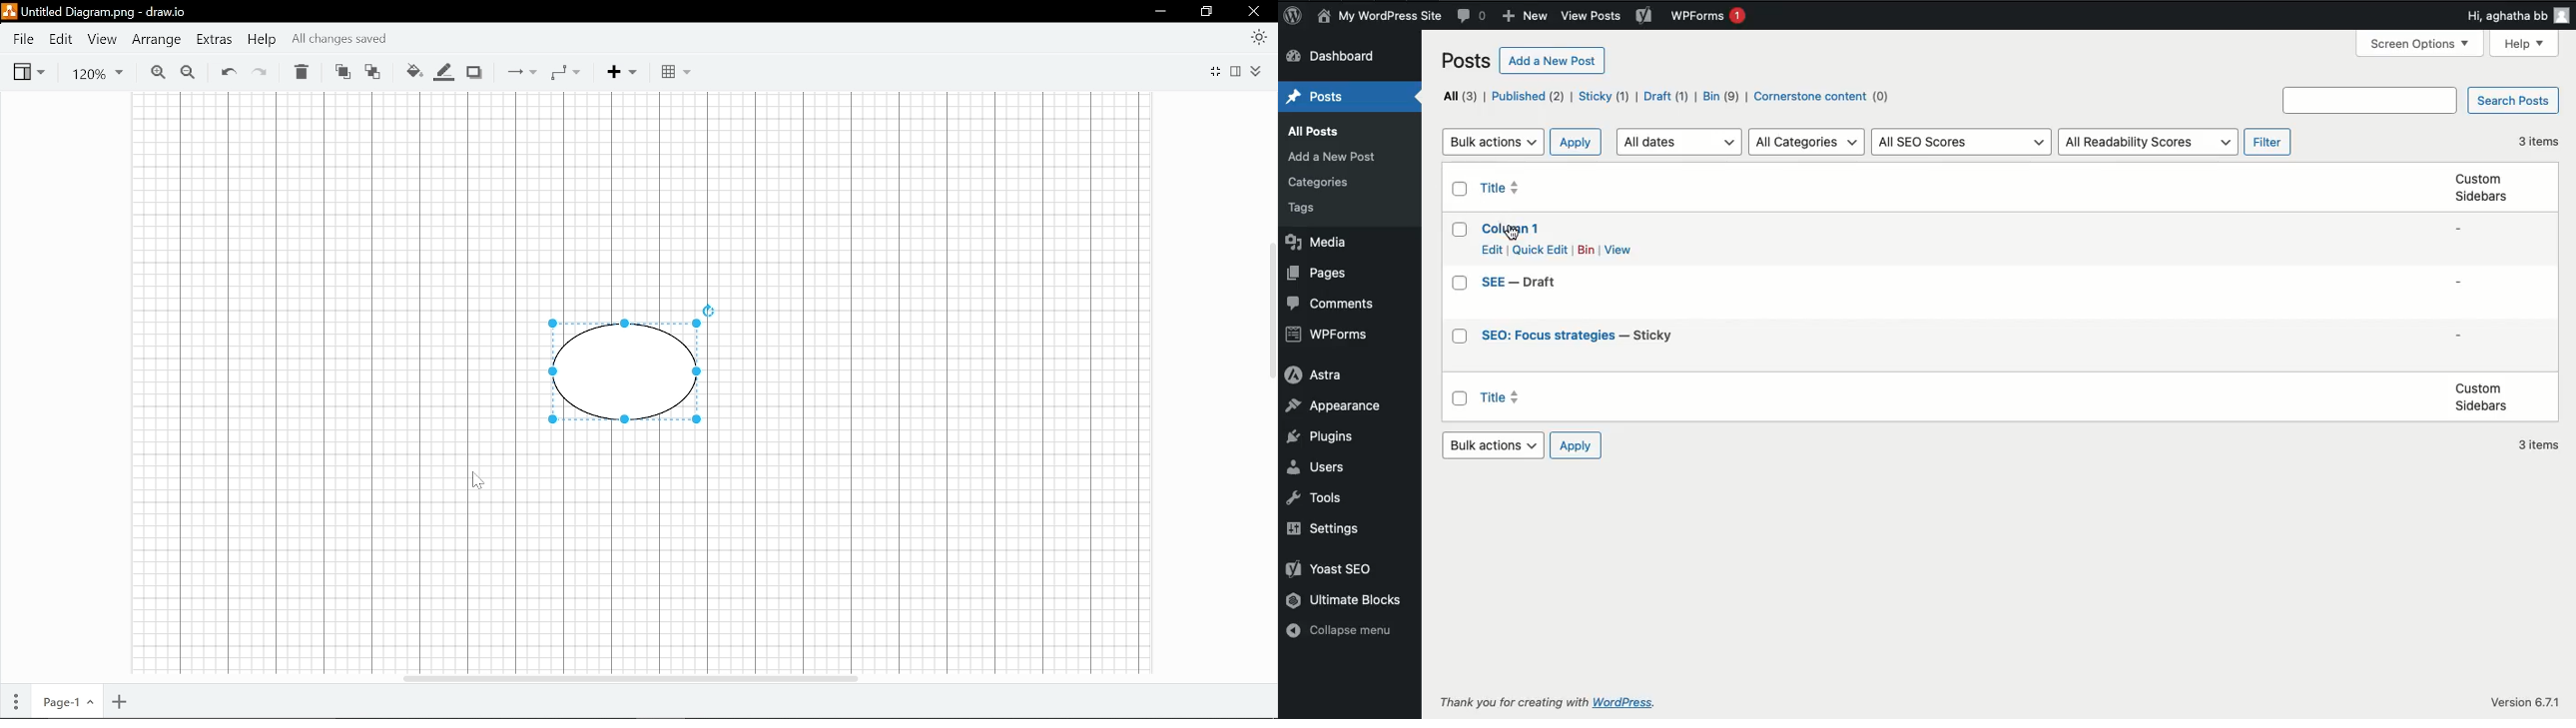 This screenshot has height=728, width=2576. I want to click on Search box, so click(2371, 100).